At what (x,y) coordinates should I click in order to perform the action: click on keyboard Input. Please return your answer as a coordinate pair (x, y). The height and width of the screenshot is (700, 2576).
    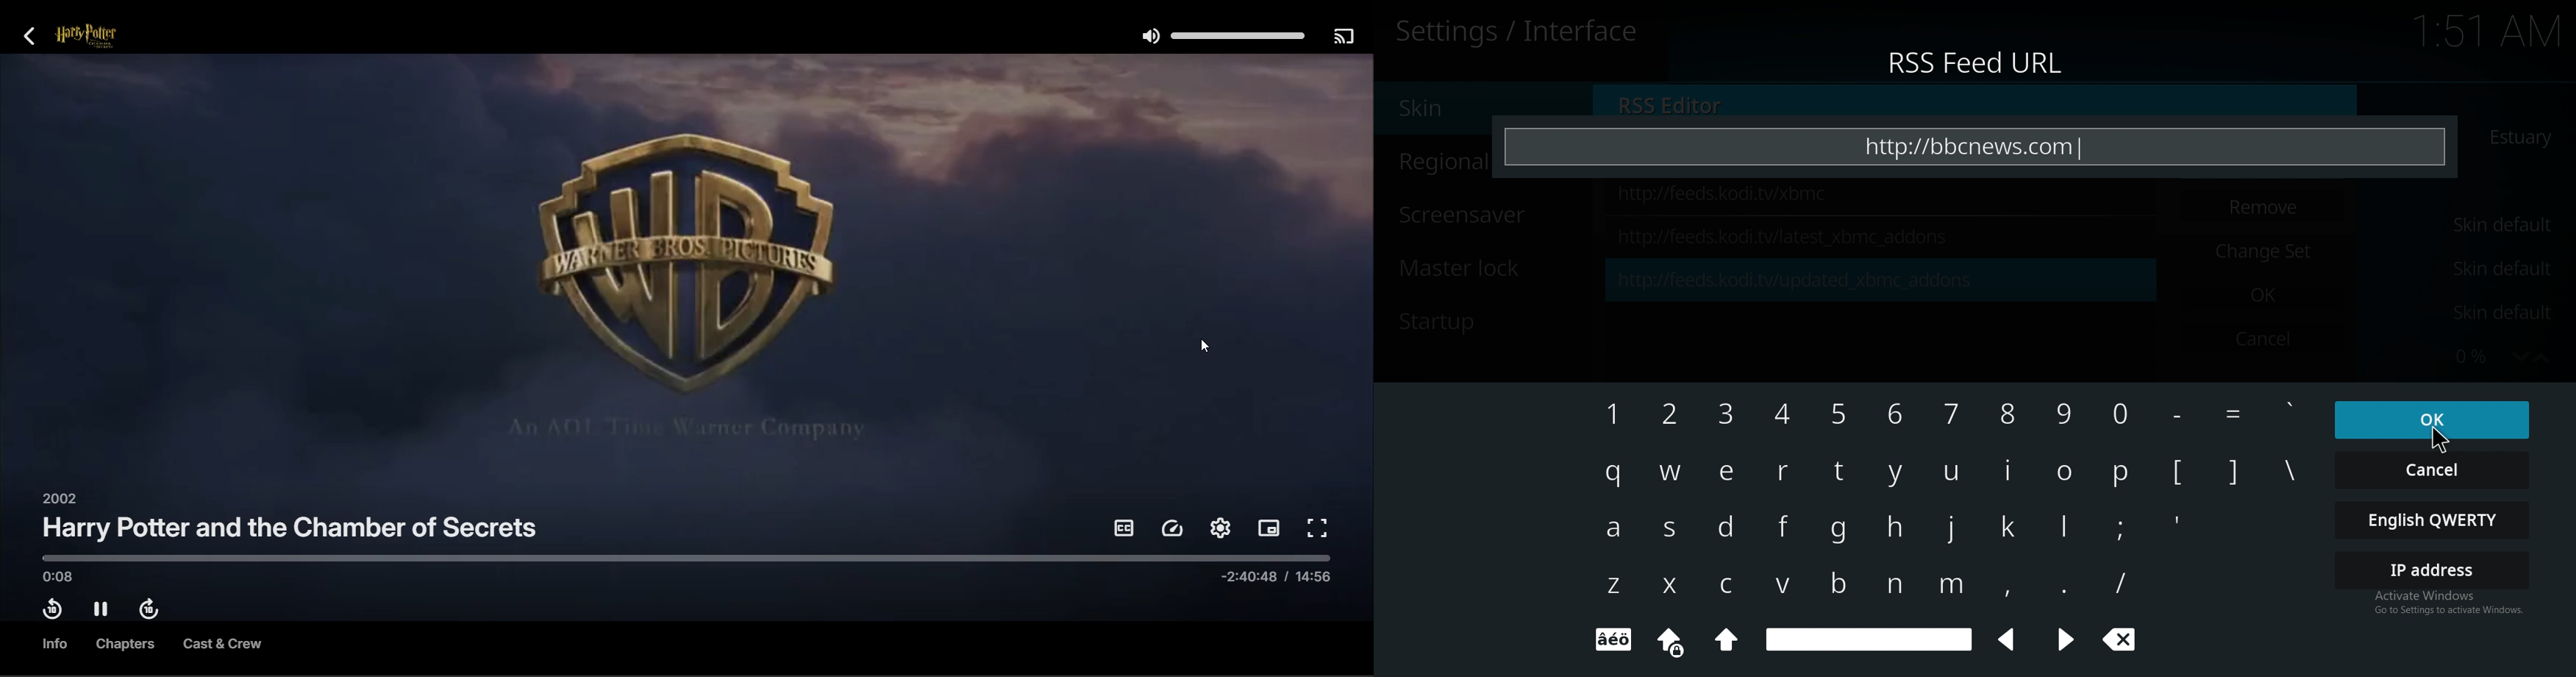
    Looking at the image, I should click on (2061, 587).